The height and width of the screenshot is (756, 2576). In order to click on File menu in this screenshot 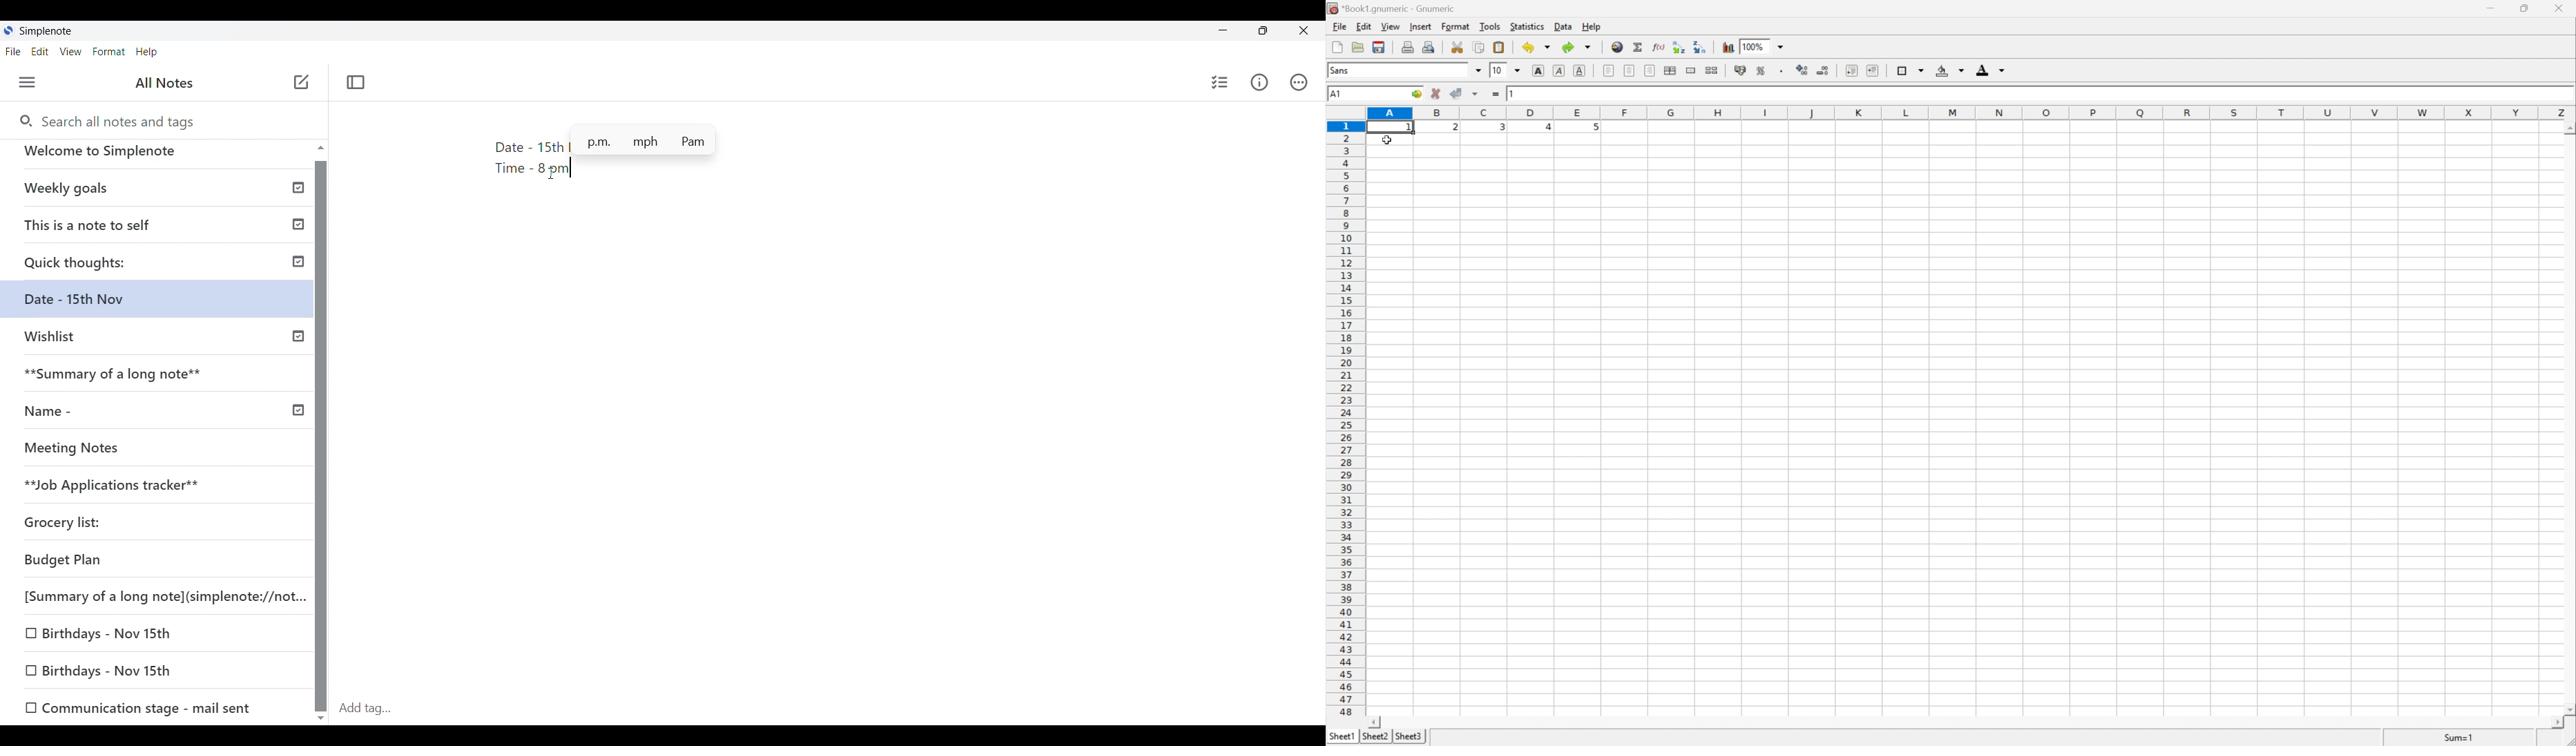, I will do `click(13, 51)`.